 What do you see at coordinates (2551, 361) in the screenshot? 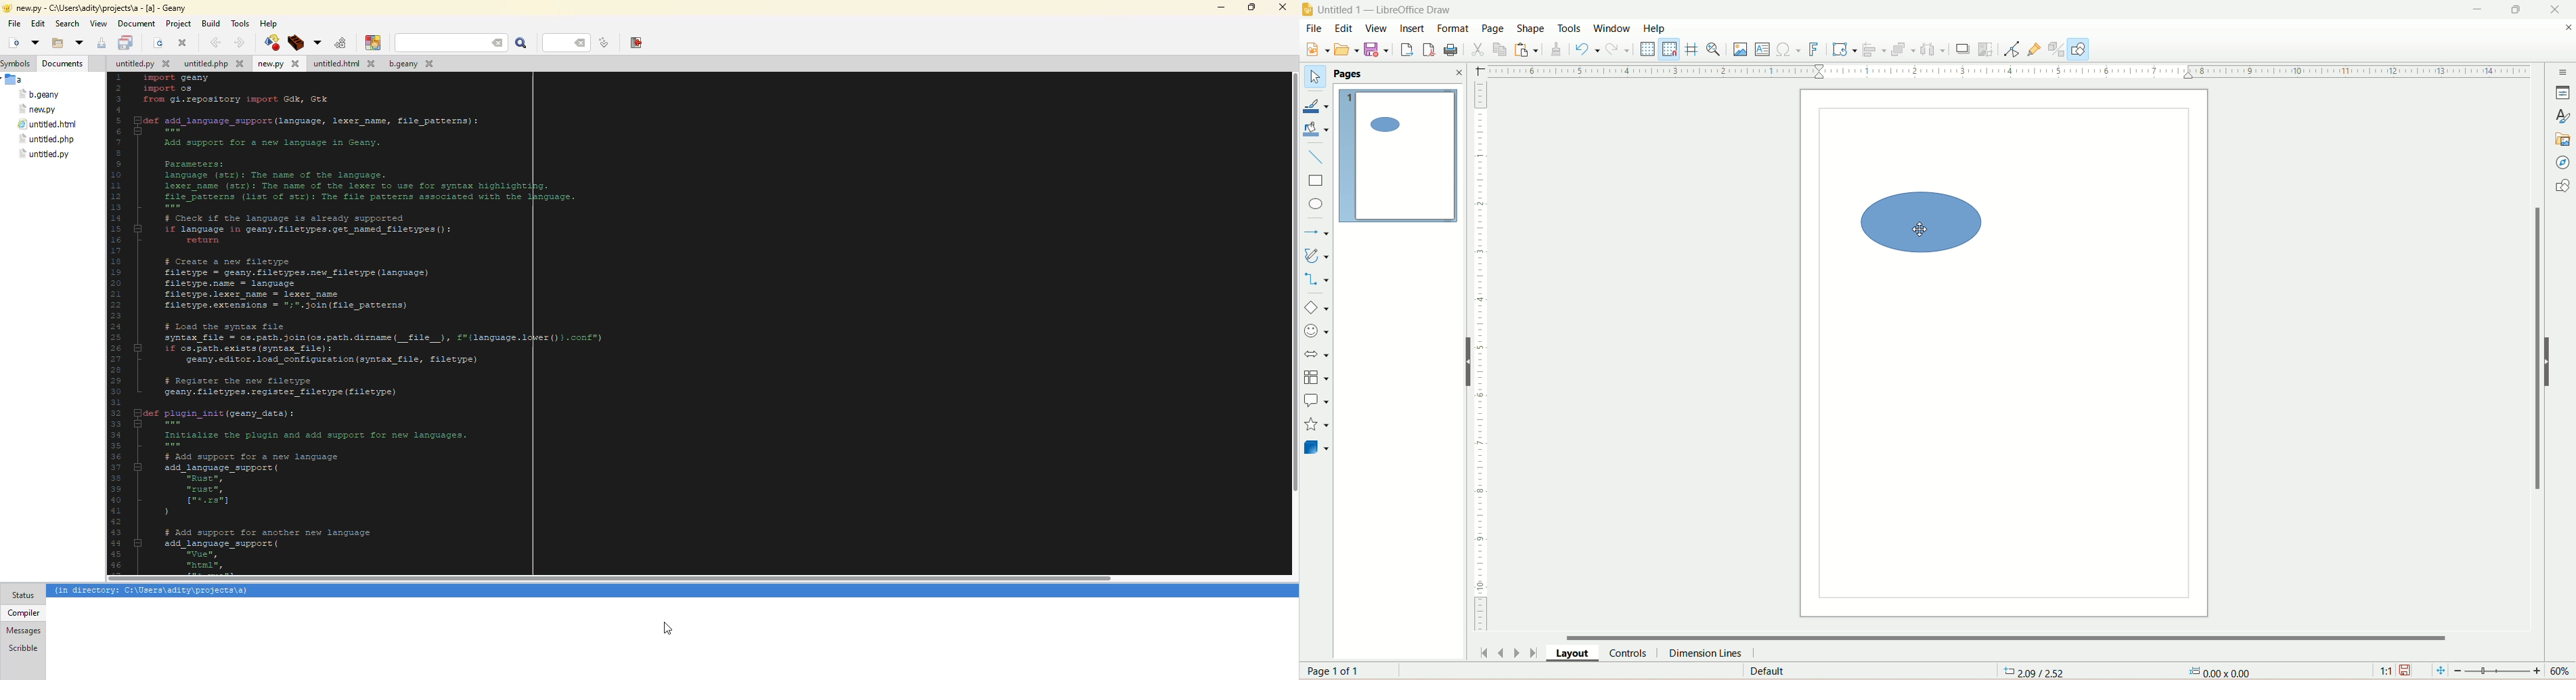
I see `hide` at bounding box center [2551, 361].